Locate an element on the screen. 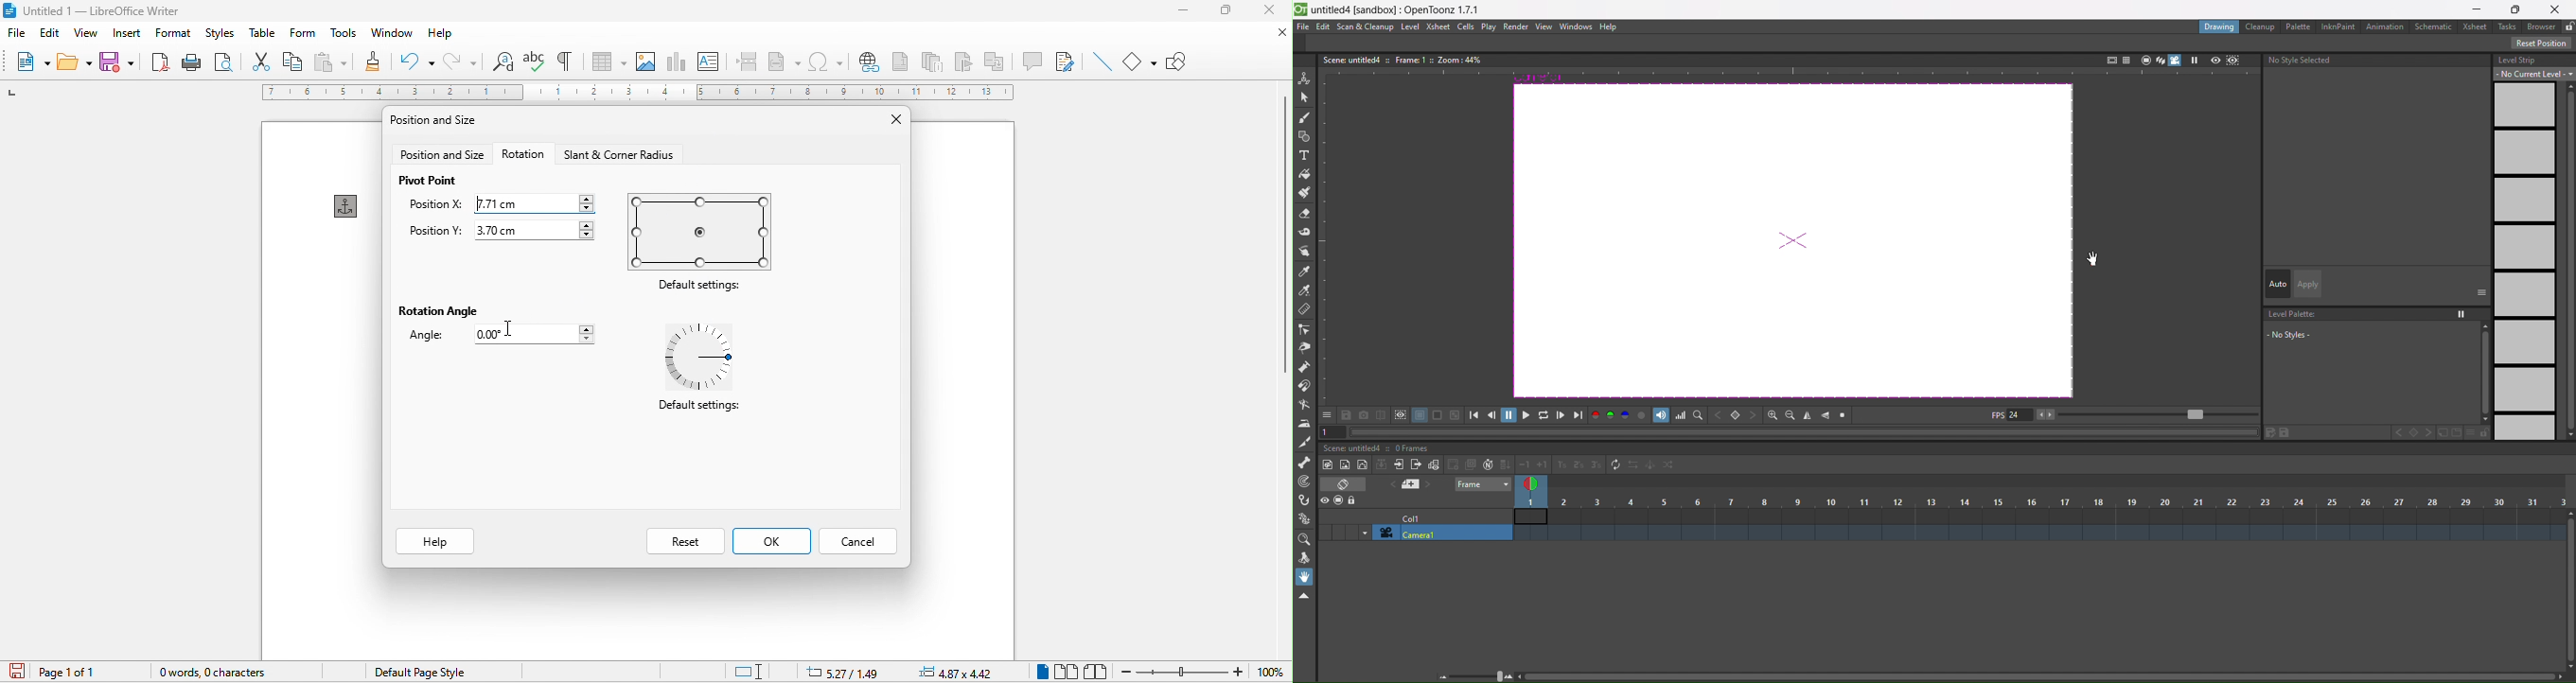 The width and height of the screenshot is (2576, 700). add new memo is located at coordinates (1412, 485).